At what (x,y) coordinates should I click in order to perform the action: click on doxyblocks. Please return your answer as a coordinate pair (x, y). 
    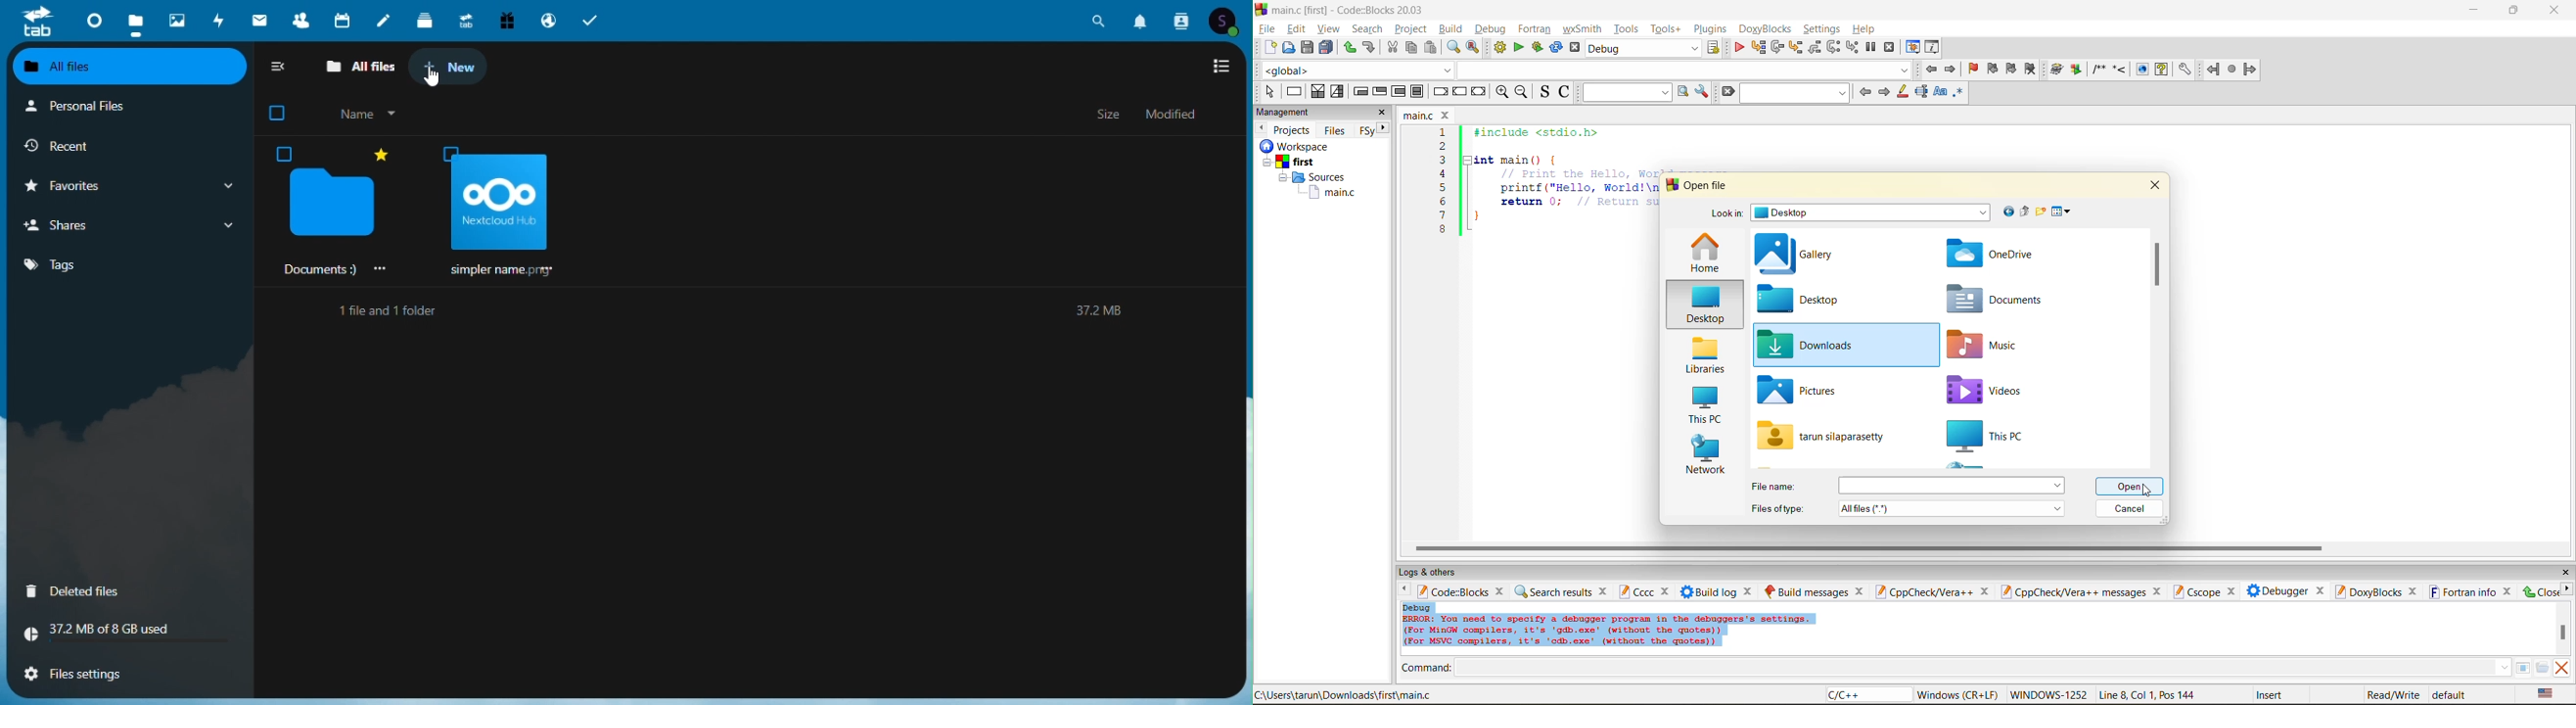
    Looking at the image, I should click on (1768, 29).